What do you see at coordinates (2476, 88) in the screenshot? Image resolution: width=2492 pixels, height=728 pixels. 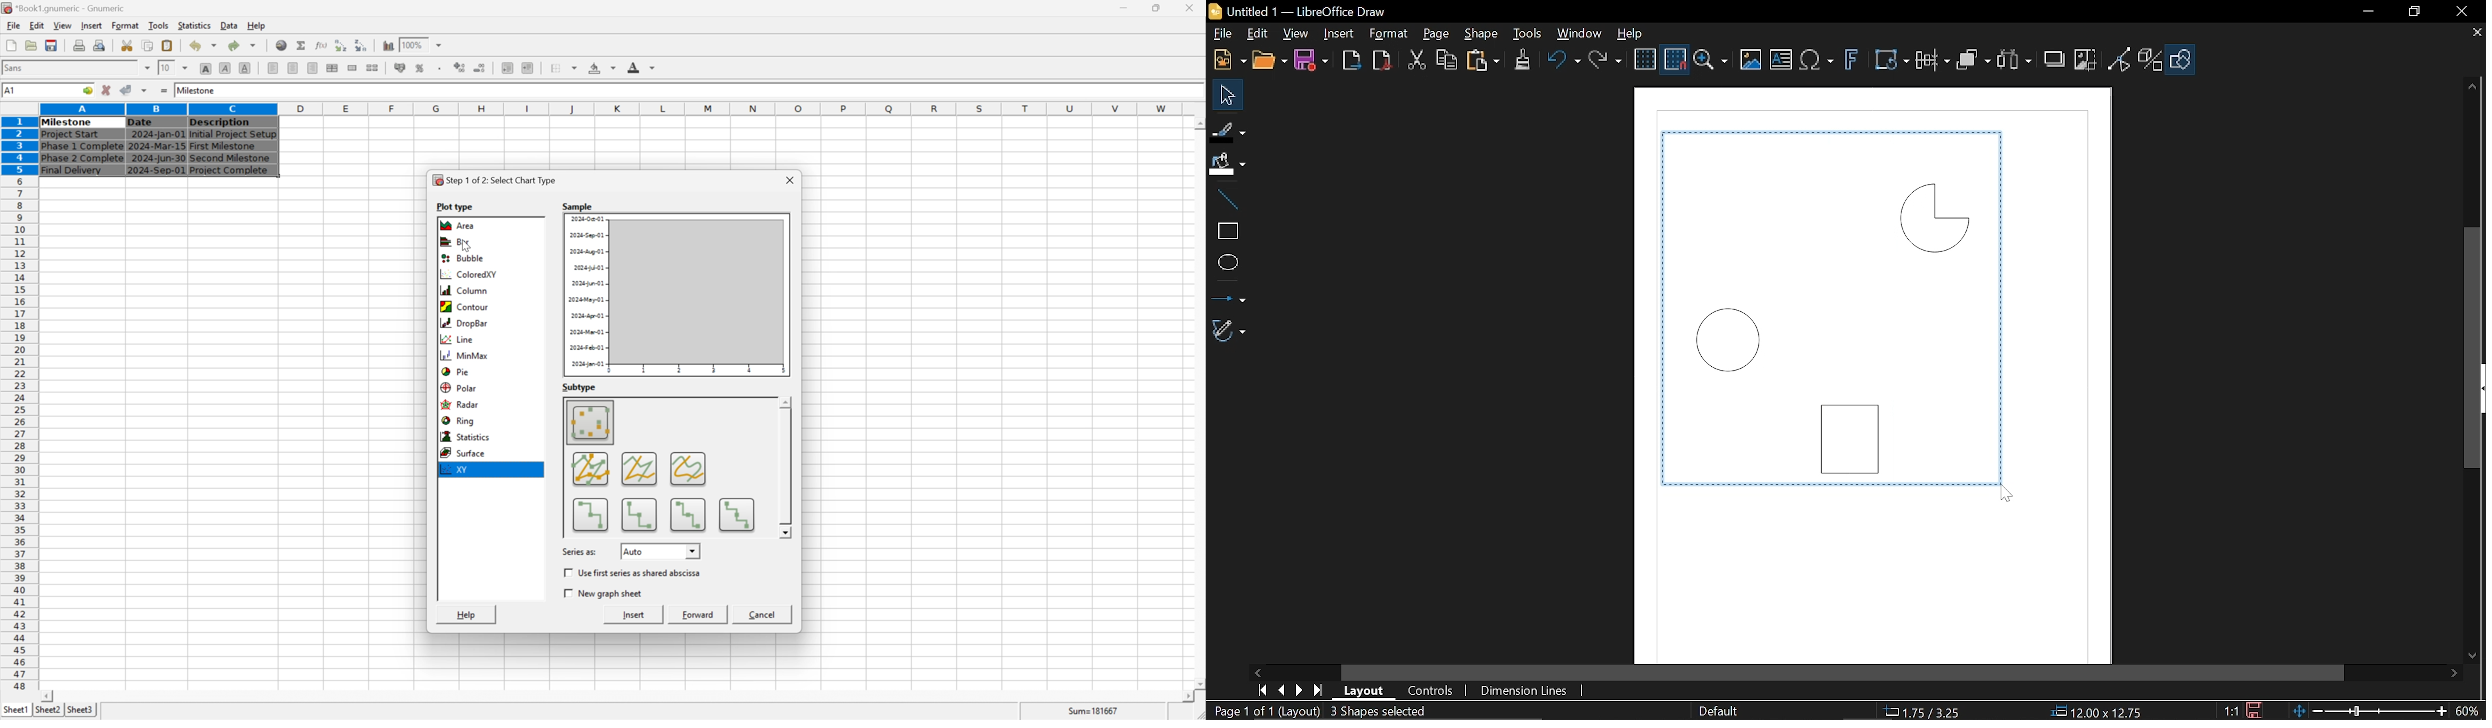 I see `Move up` at bounding box center [2476, 88].